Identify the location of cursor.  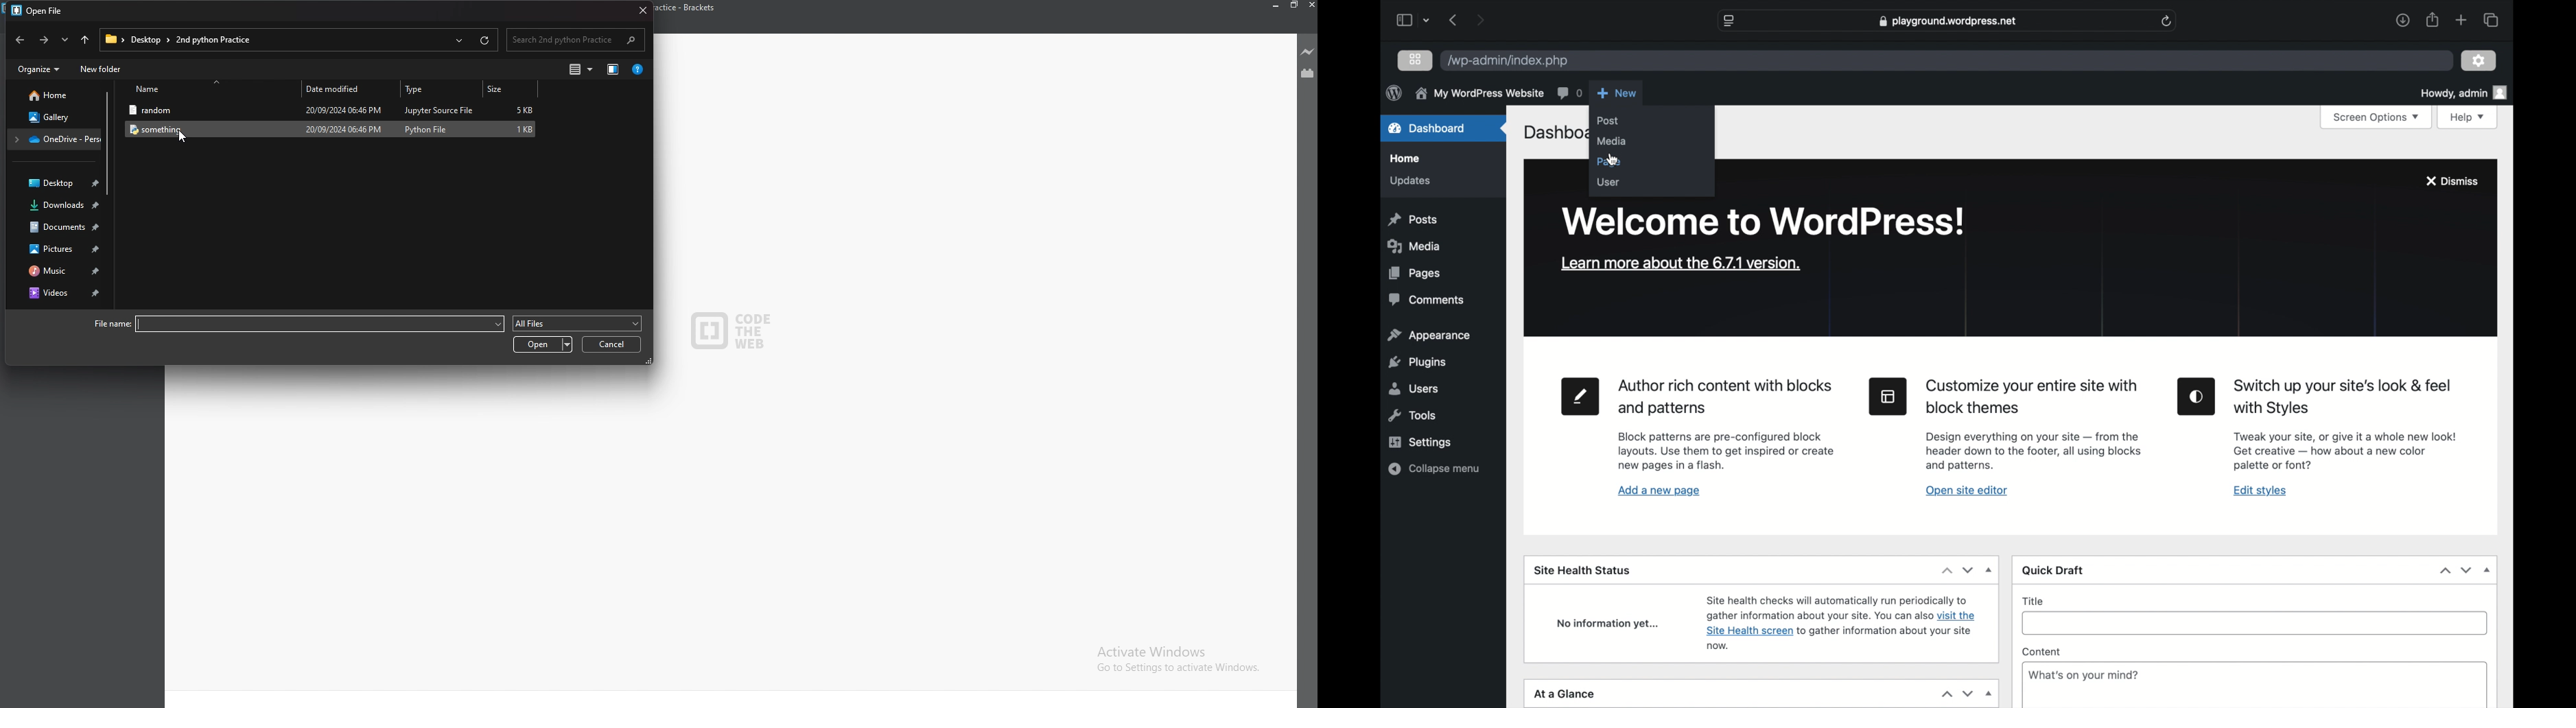
(1613, 161).